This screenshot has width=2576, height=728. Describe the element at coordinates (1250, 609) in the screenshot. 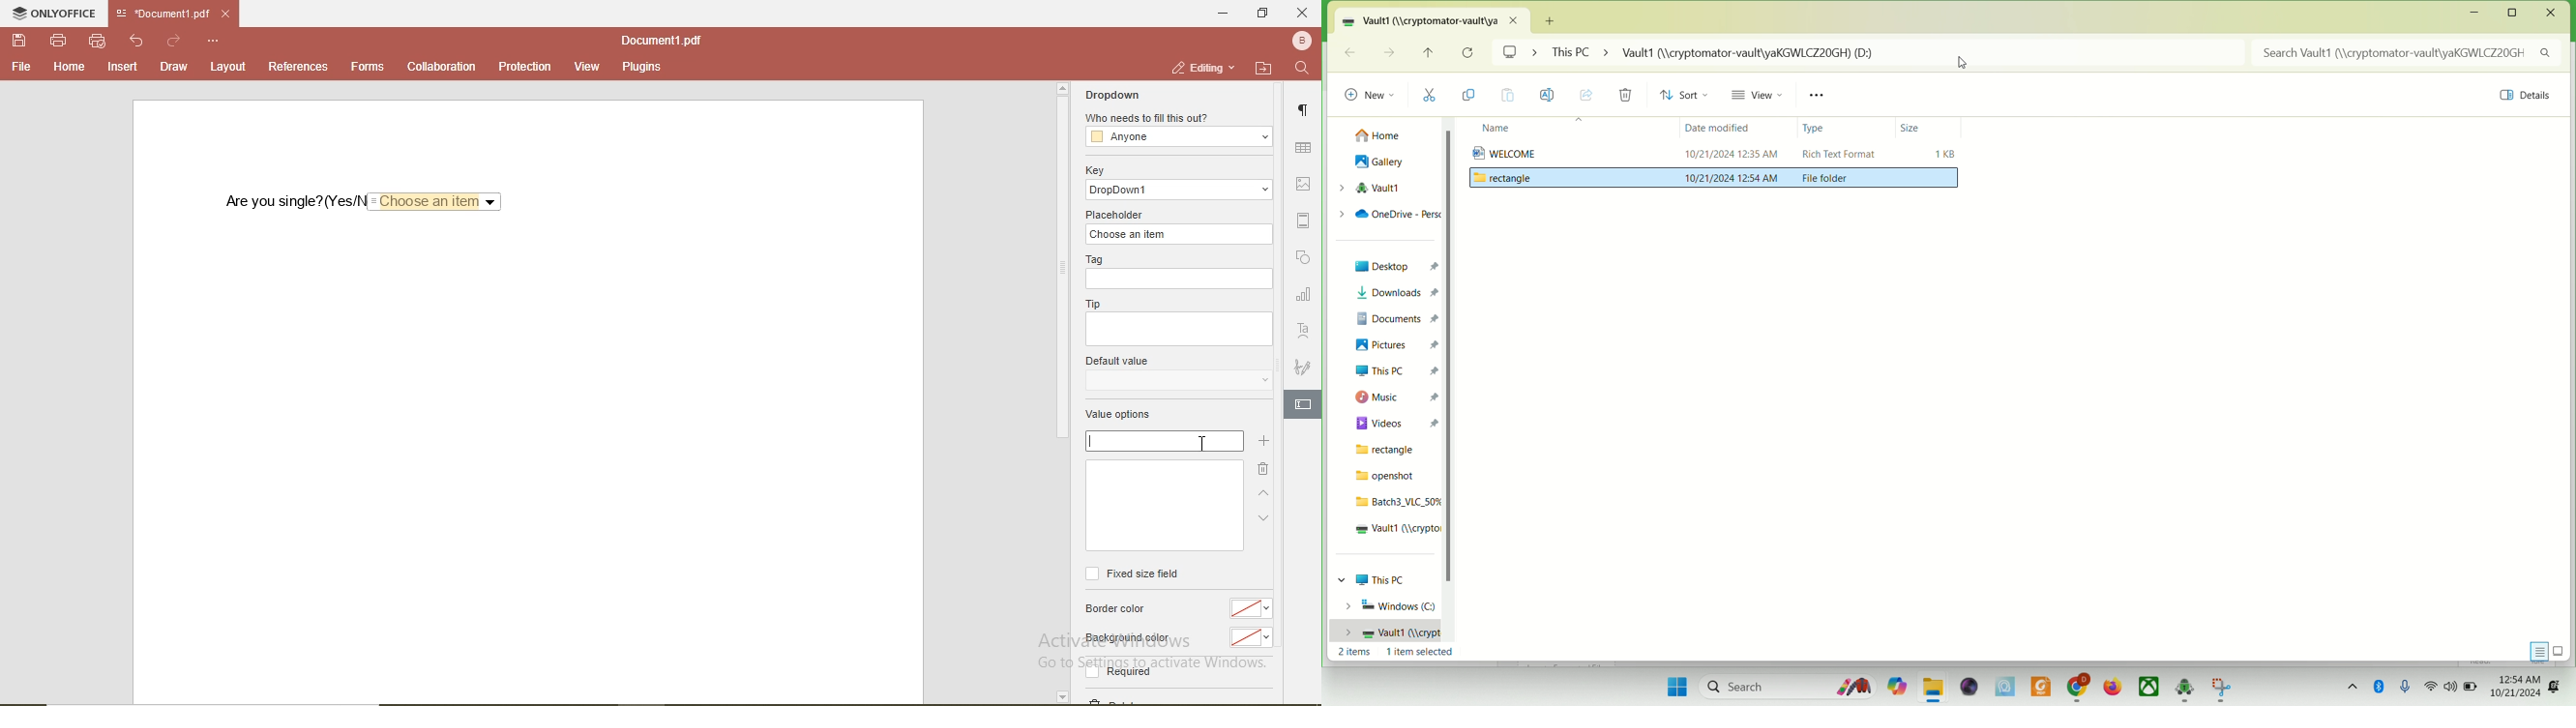

I see `no color` at that location.